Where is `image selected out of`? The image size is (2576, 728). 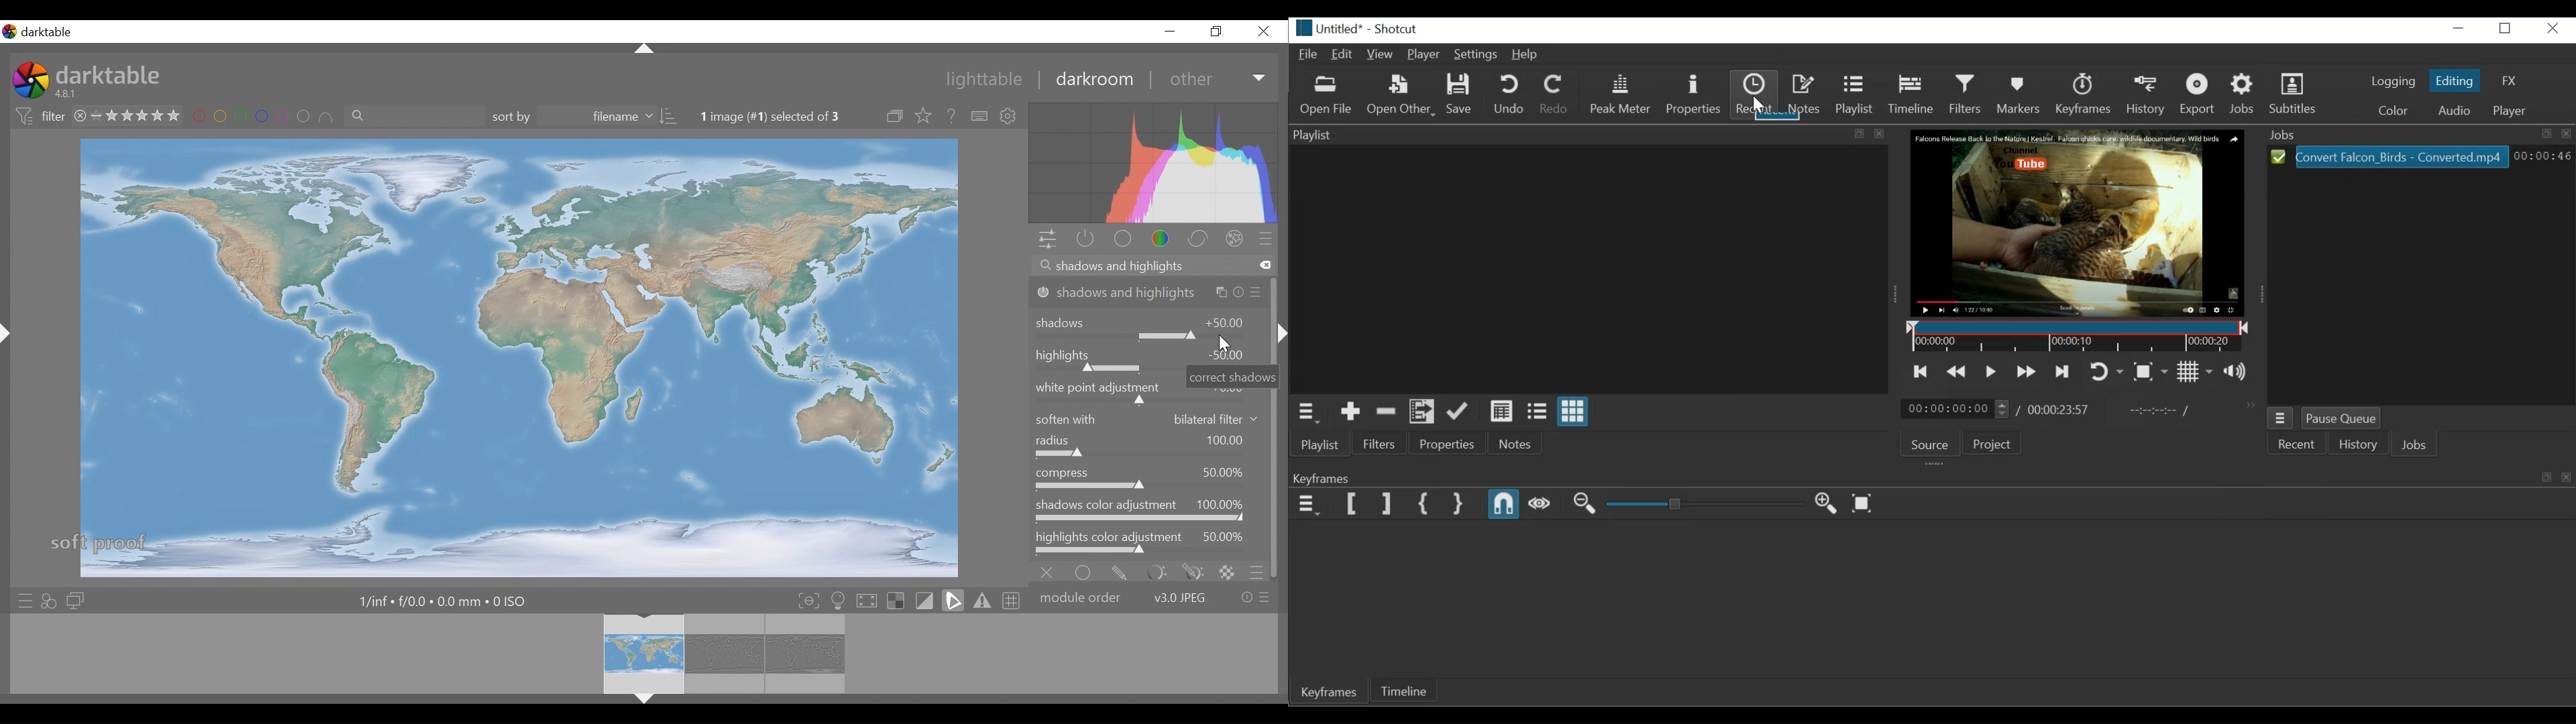 image selected out of is located at coordinates (782, 117).